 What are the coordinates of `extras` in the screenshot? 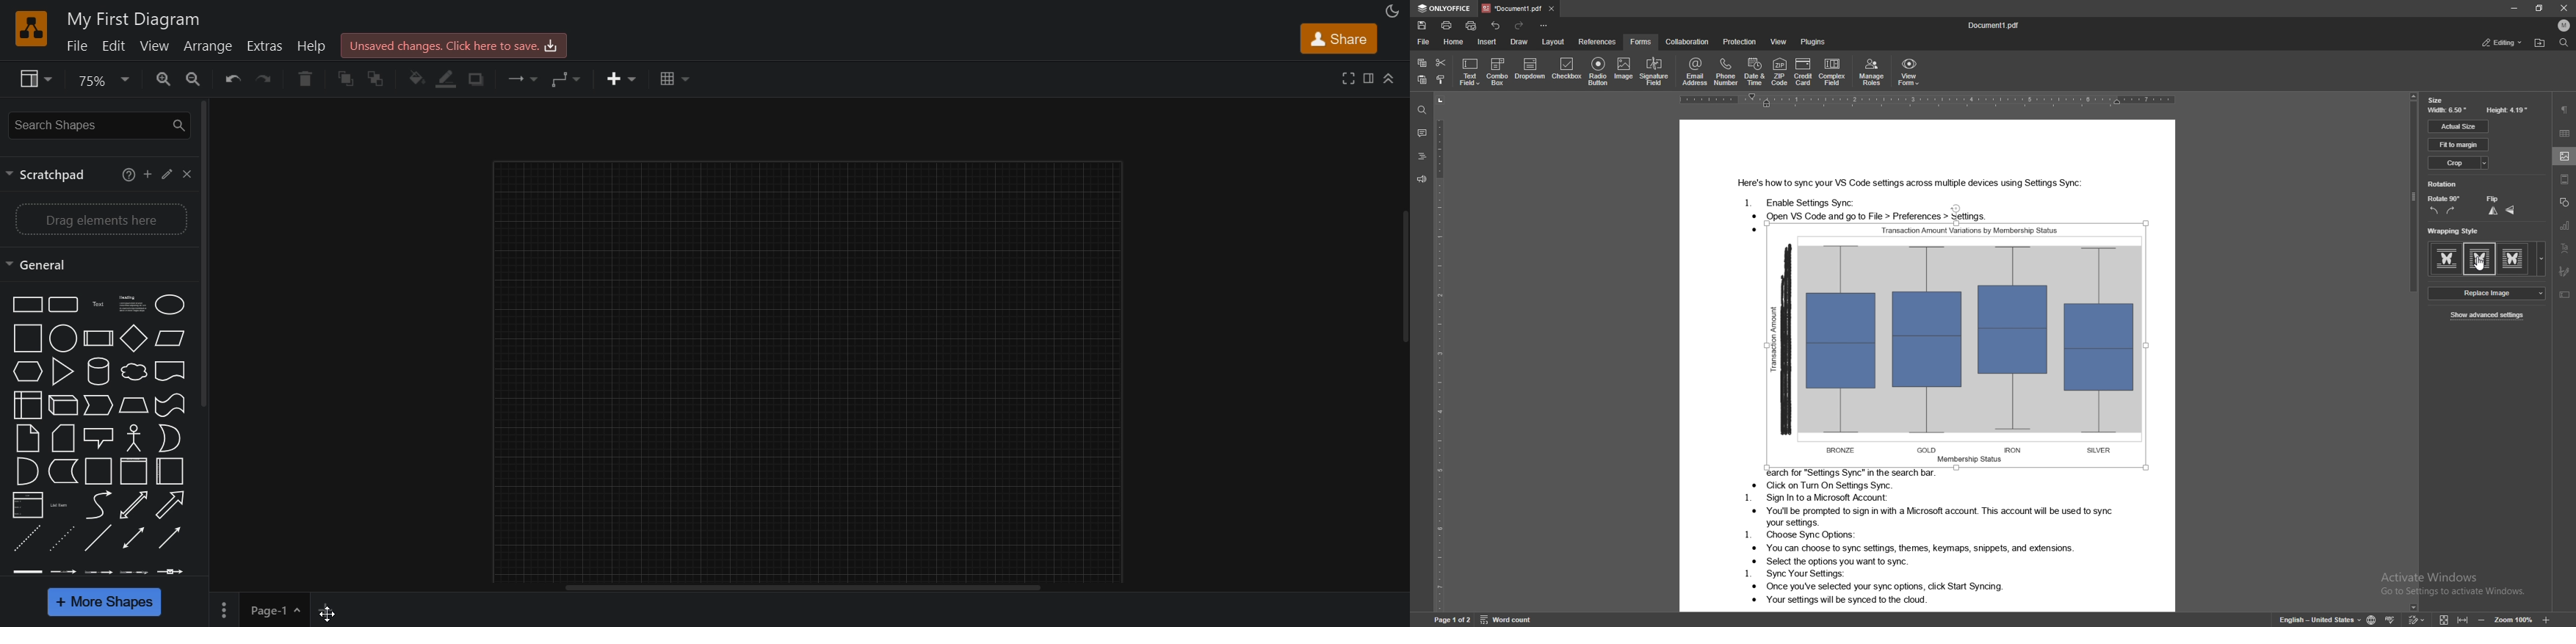 It's located at (269, 46).